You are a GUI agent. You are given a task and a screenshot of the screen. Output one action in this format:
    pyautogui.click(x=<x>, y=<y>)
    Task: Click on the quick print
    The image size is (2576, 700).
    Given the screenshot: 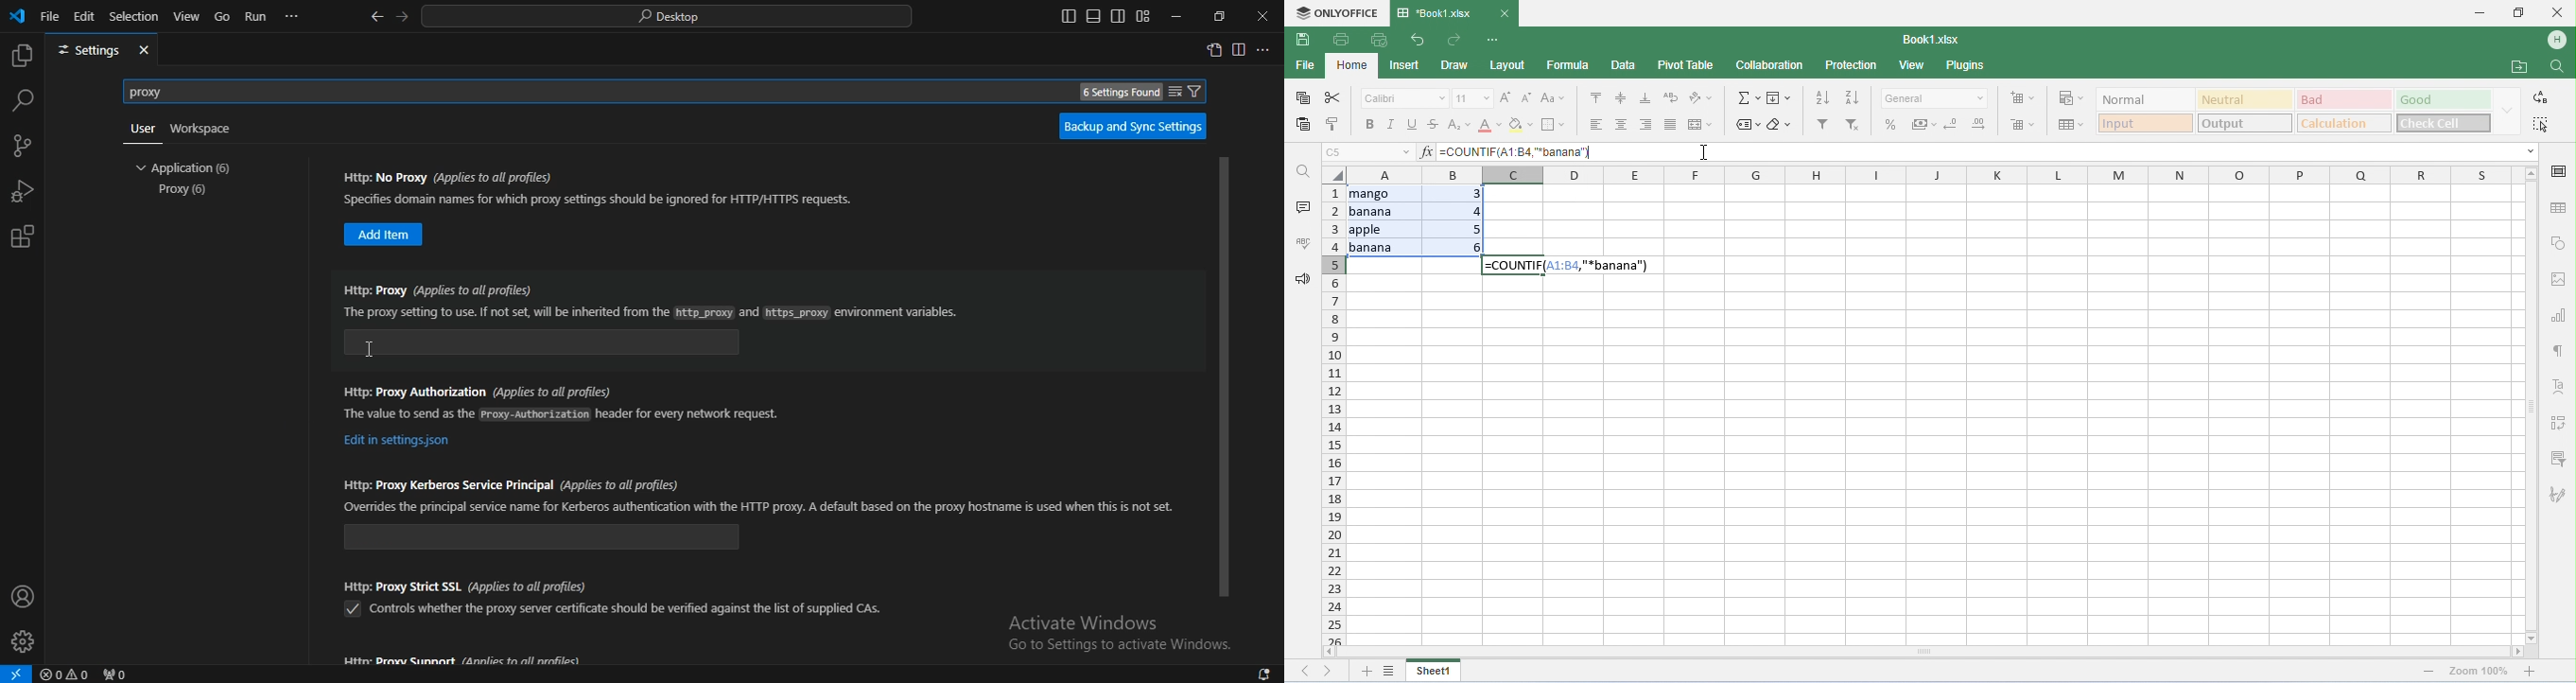 What is the action you would take?
    pyautogui.click(x=1377, y=40)
    